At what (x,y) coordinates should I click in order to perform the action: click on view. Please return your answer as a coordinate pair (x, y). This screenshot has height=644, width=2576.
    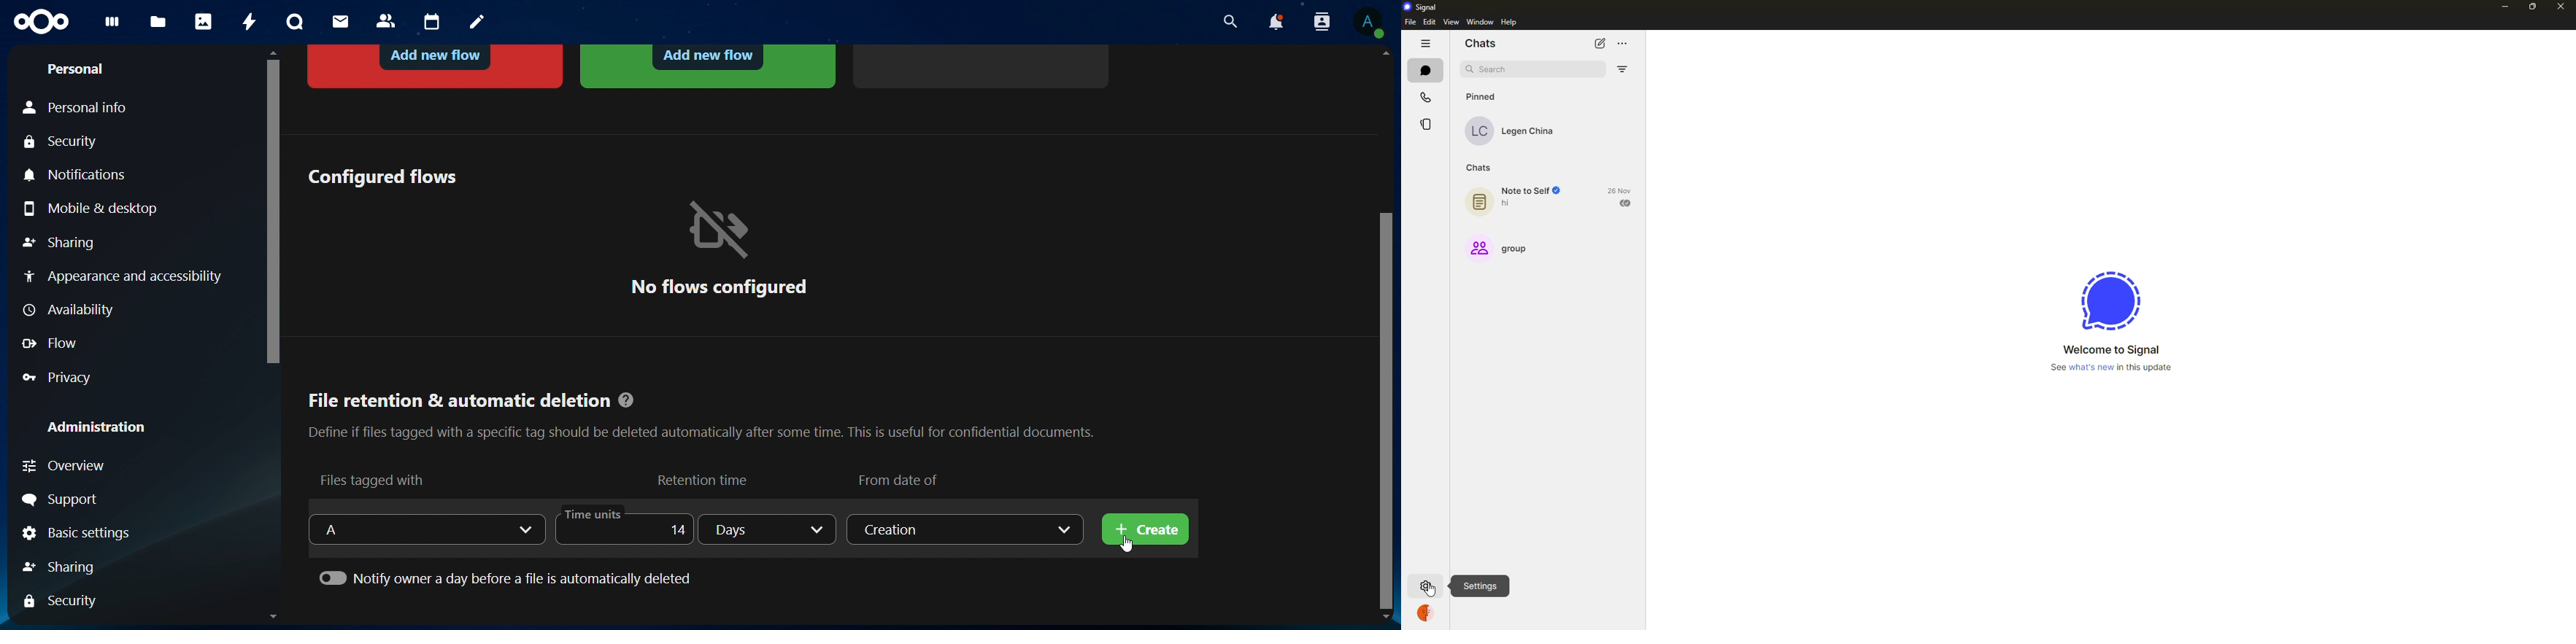
    Looking at the image, I should click on (1453, 23).